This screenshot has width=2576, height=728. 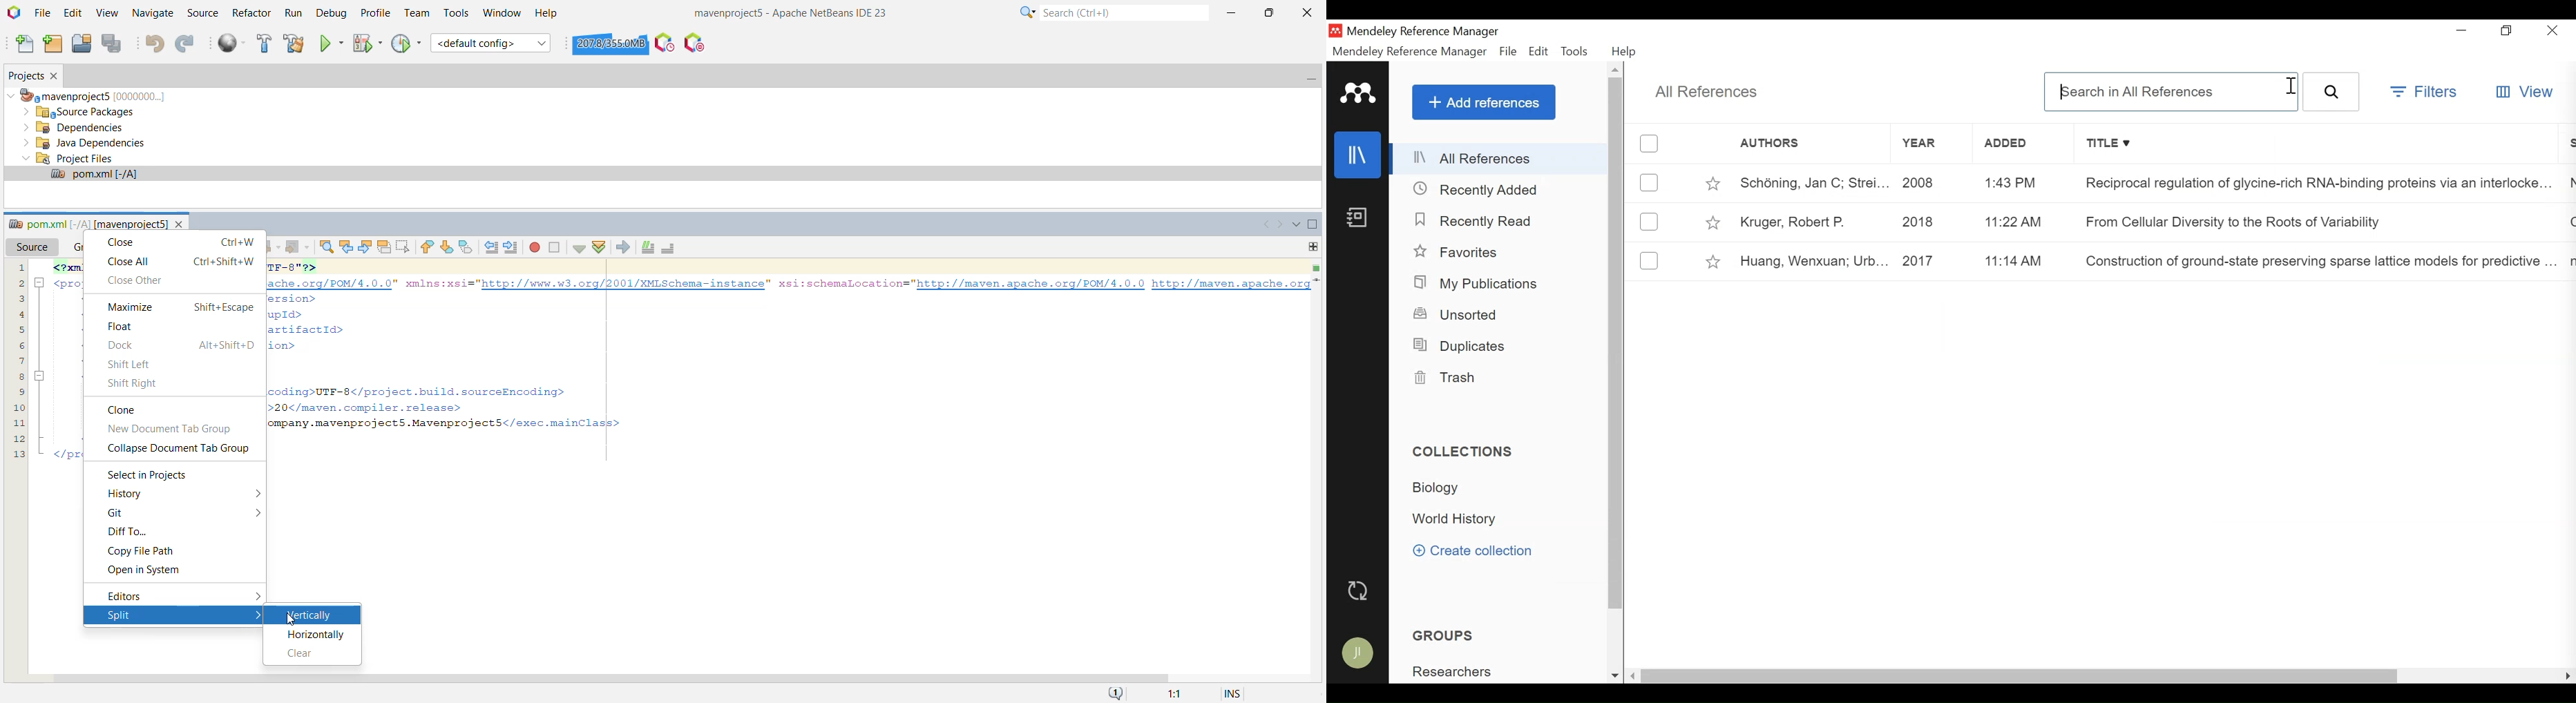 I want to click on Filter, so click(x=2425, y=94).